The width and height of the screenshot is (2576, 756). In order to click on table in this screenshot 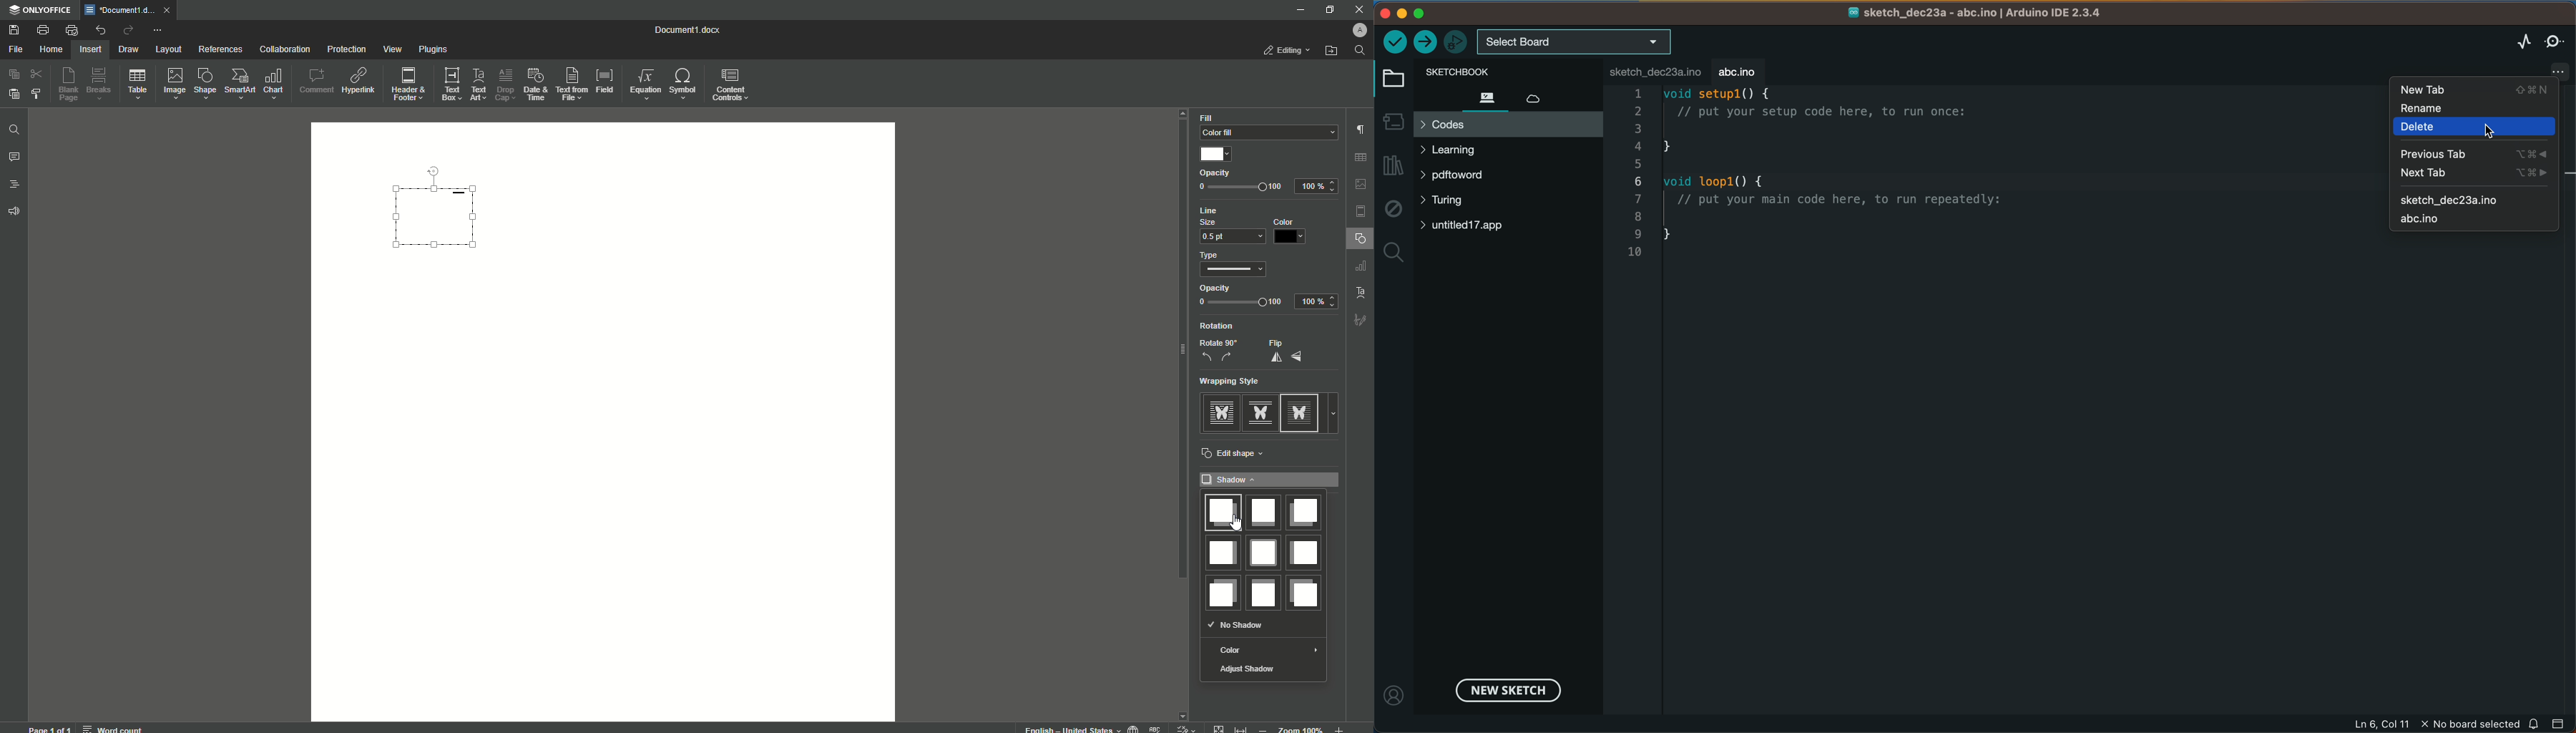, I will do `click(1363, 155)`.